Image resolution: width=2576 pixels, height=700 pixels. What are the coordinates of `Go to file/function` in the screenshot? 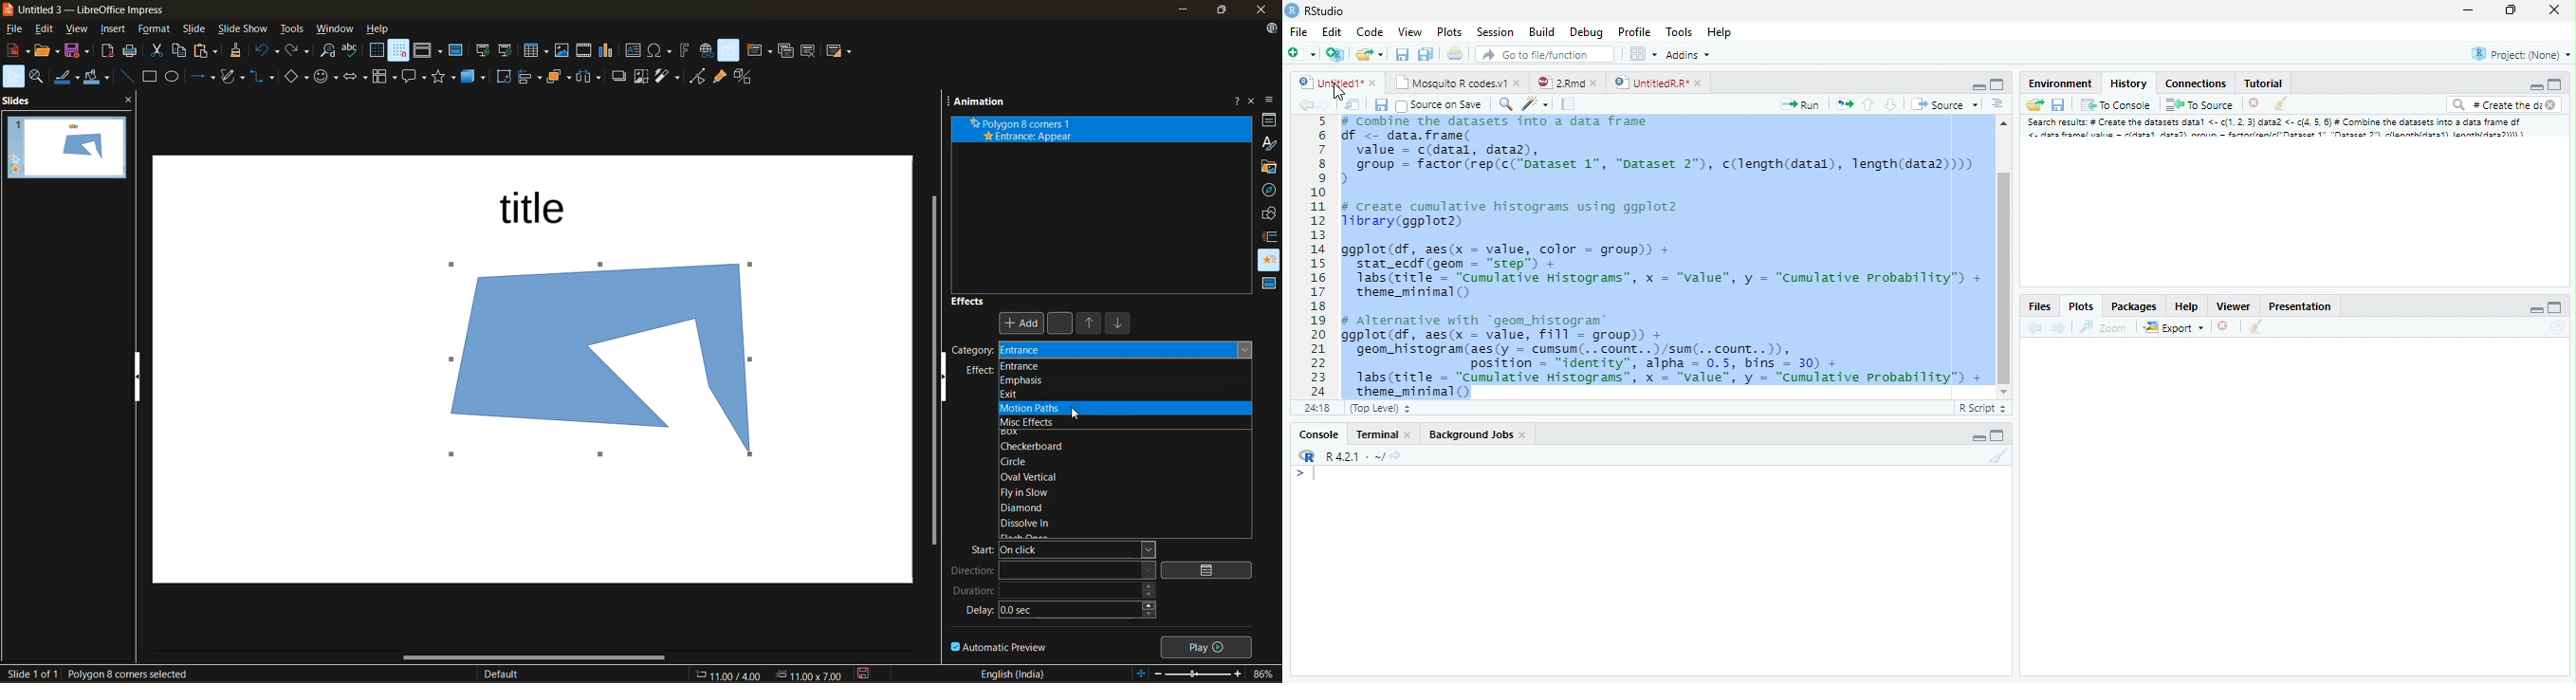 It's located at (1543, 55).